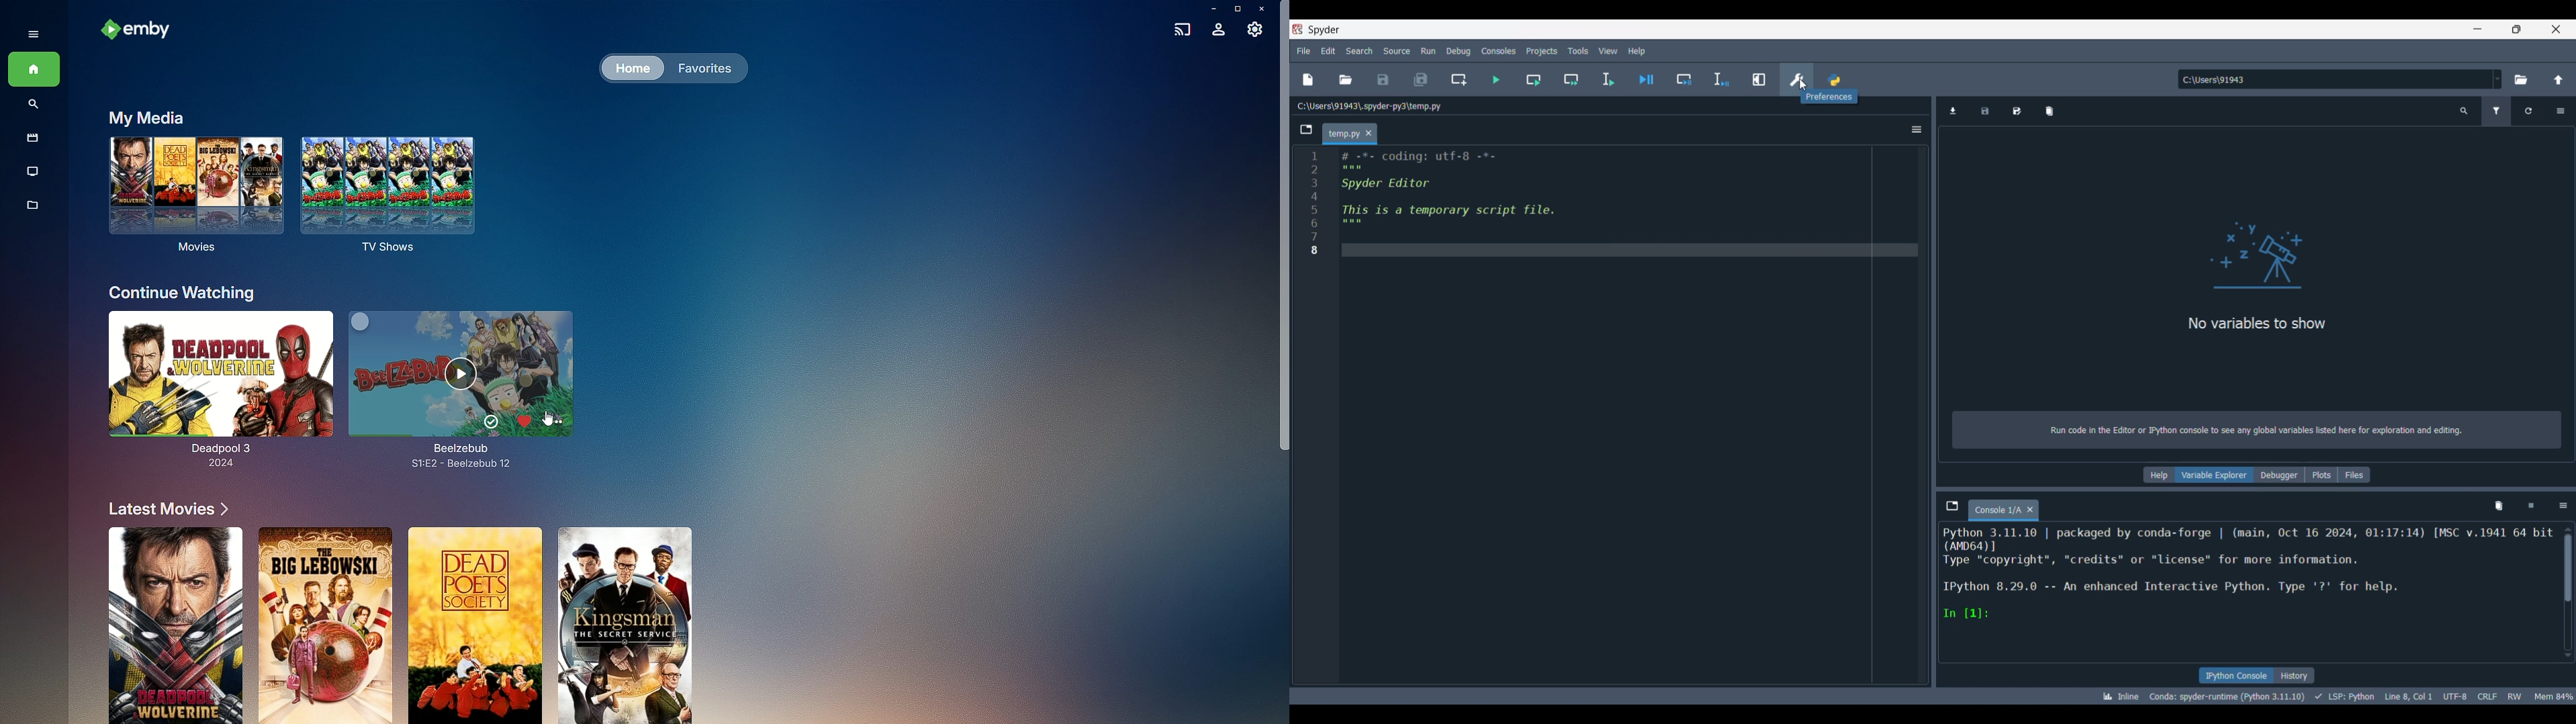 The image size is (2576, 728). What do you see at coordinates (2322, 475) in the screenshot?
I see `Plots` at bounding box center [2322, 475].